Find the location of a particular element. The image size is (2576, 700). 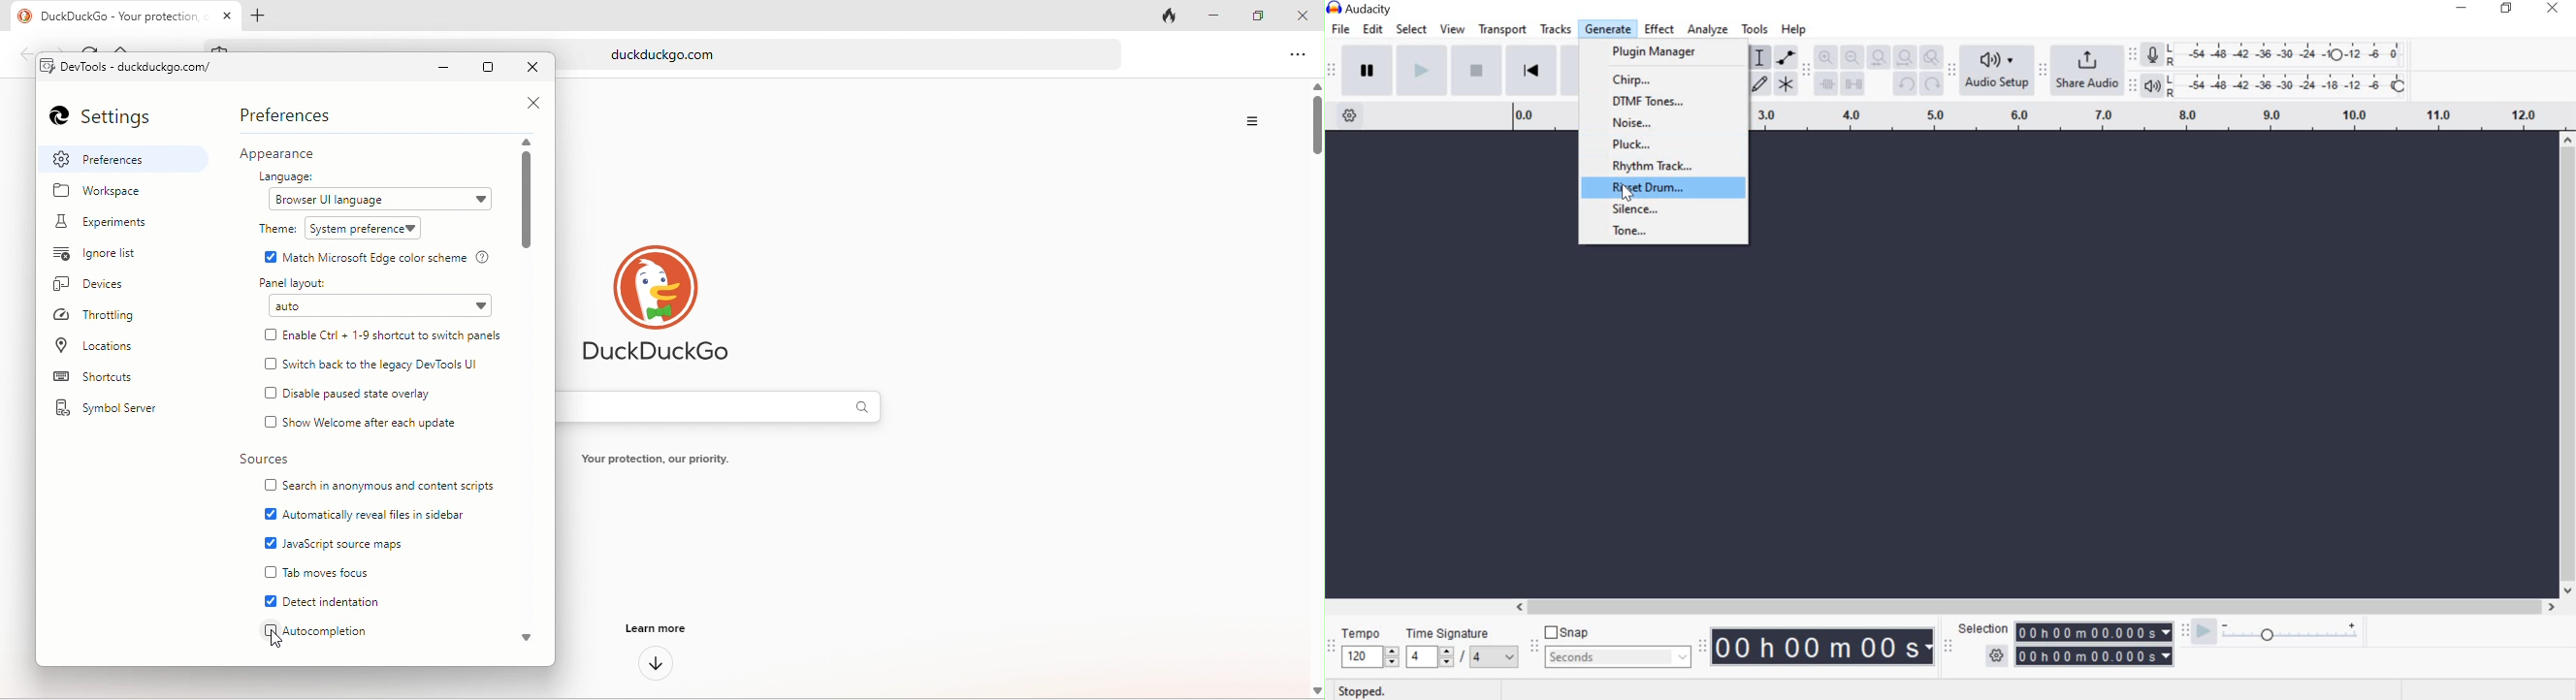

seconds is located at coordinates (1619, 658).